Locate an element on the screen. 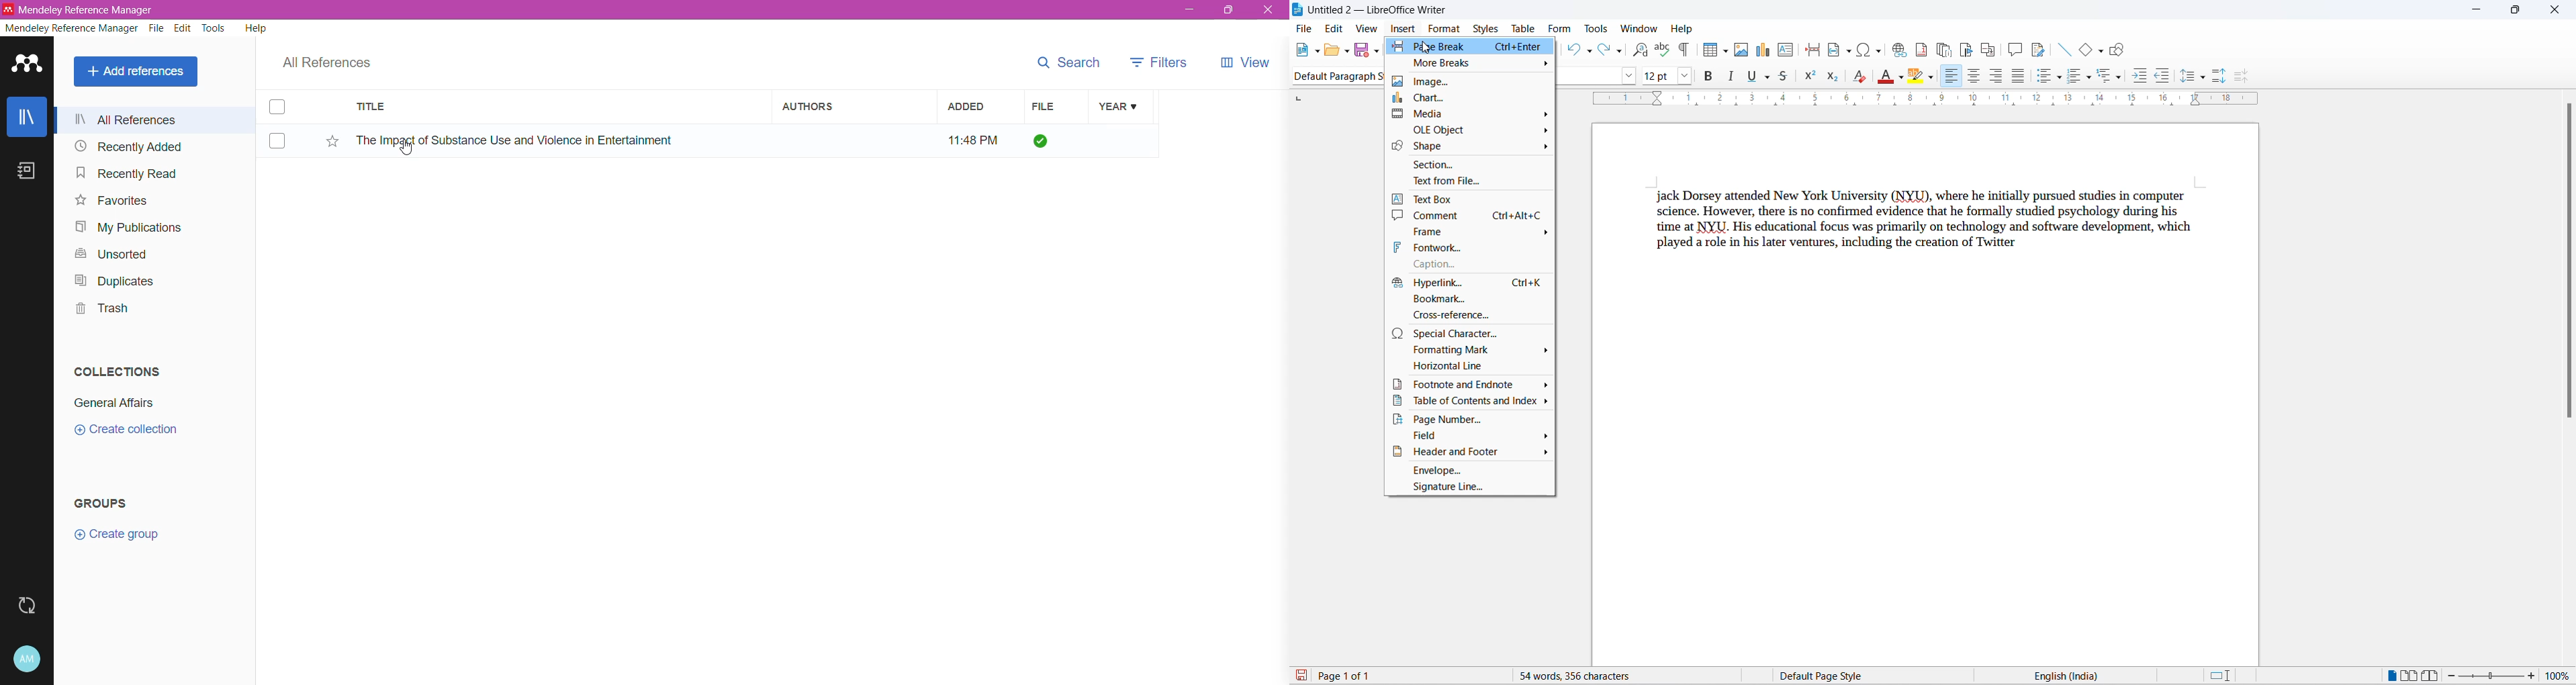 The height and width of the screenshot is (700, 2576). envelope is located at coordinates (1471, 471).